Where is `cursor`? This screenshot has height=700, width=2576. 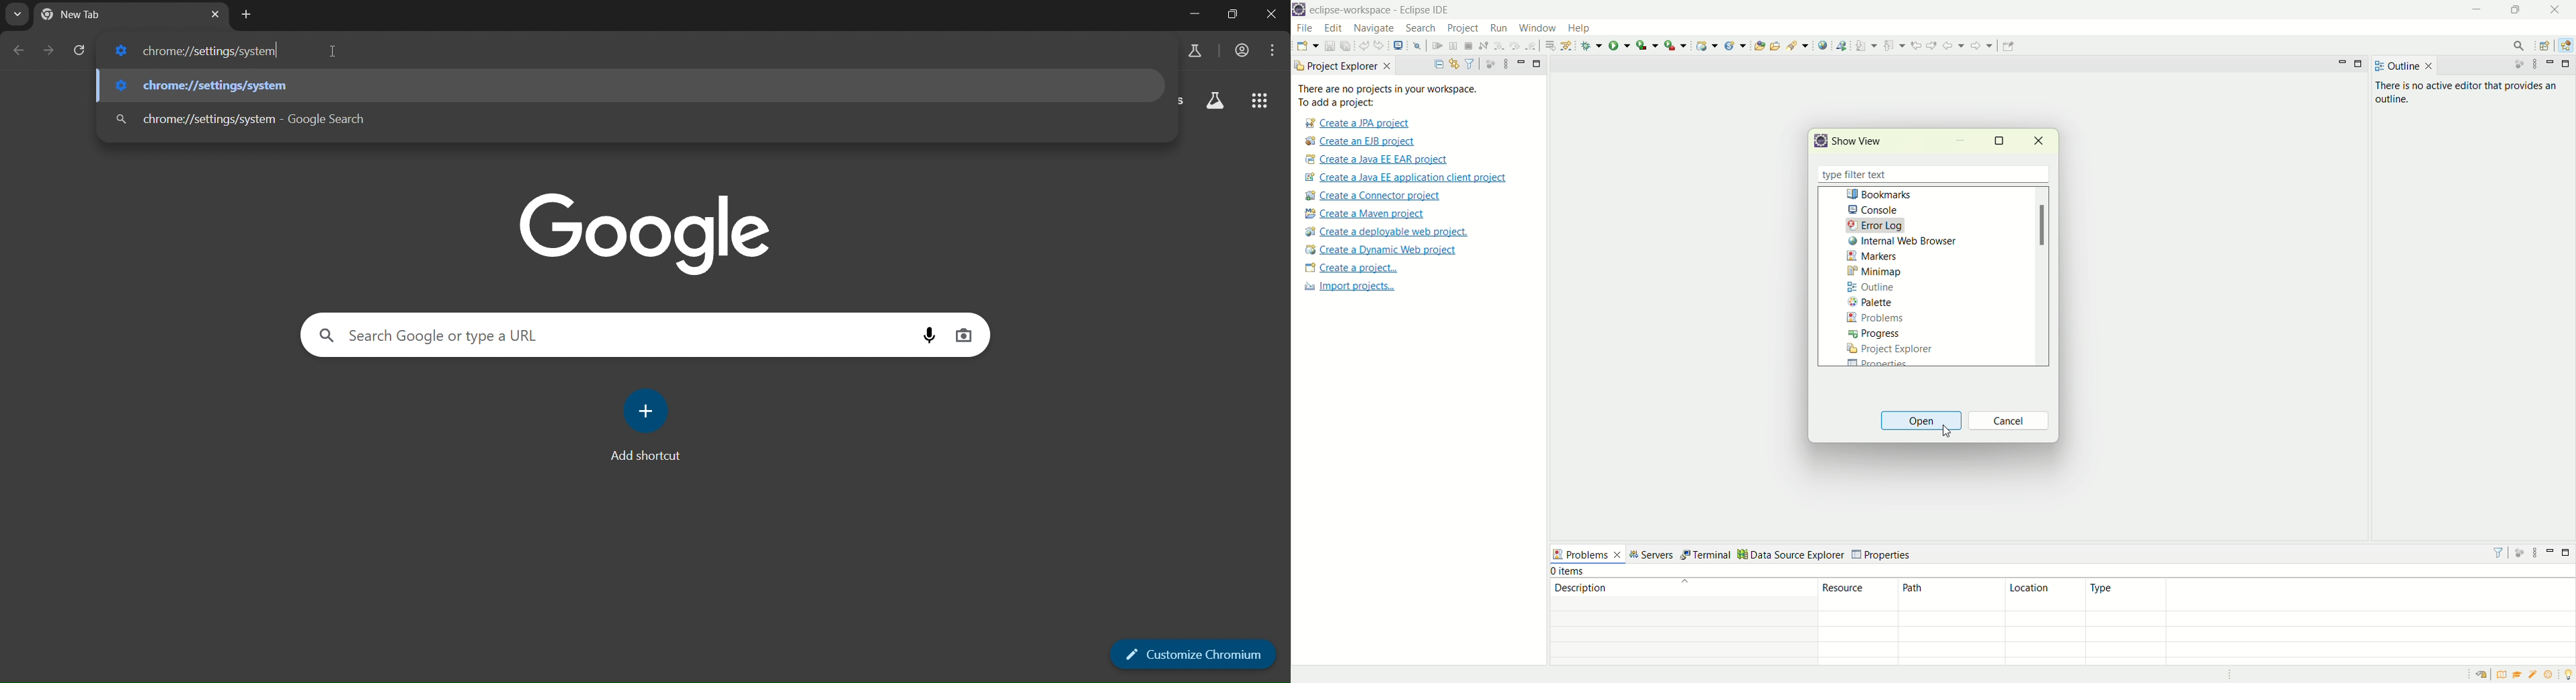
cursor is located at coordinates (333, 50).